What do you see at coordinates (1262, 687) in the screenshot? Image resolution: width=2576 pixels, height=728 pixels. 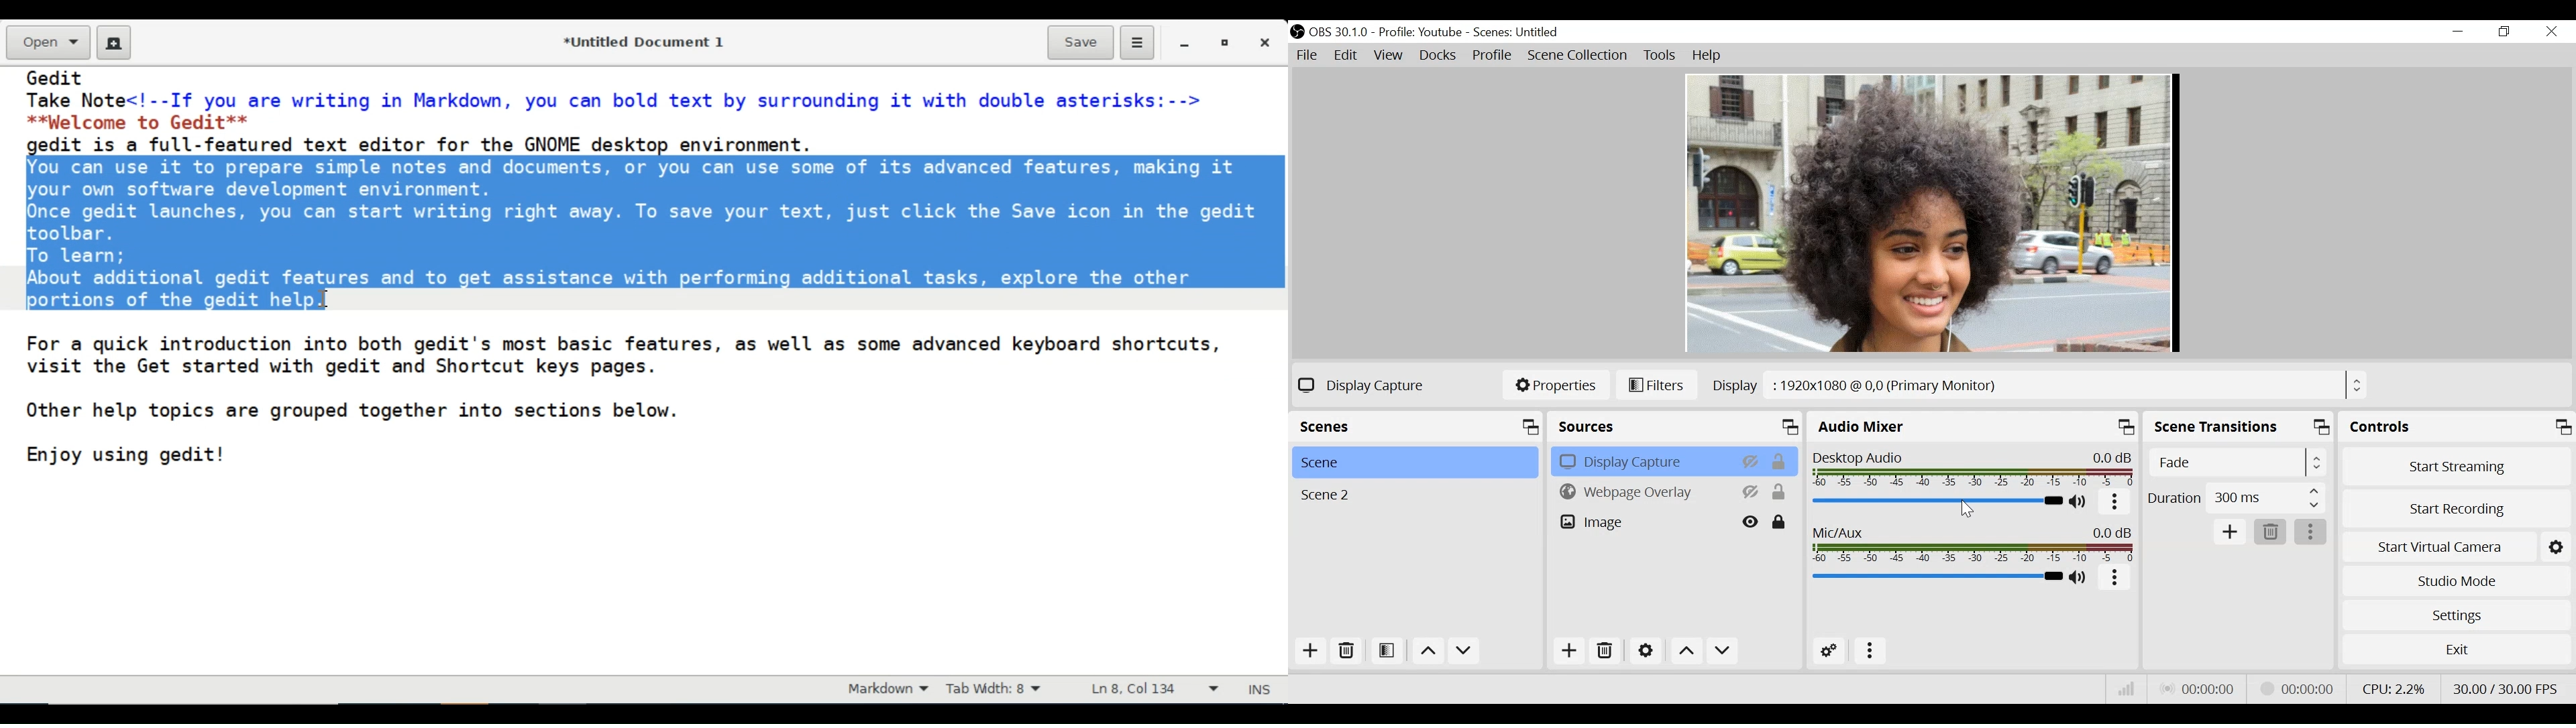 I see `Insert Mode` at bounding box center [1262, 687].